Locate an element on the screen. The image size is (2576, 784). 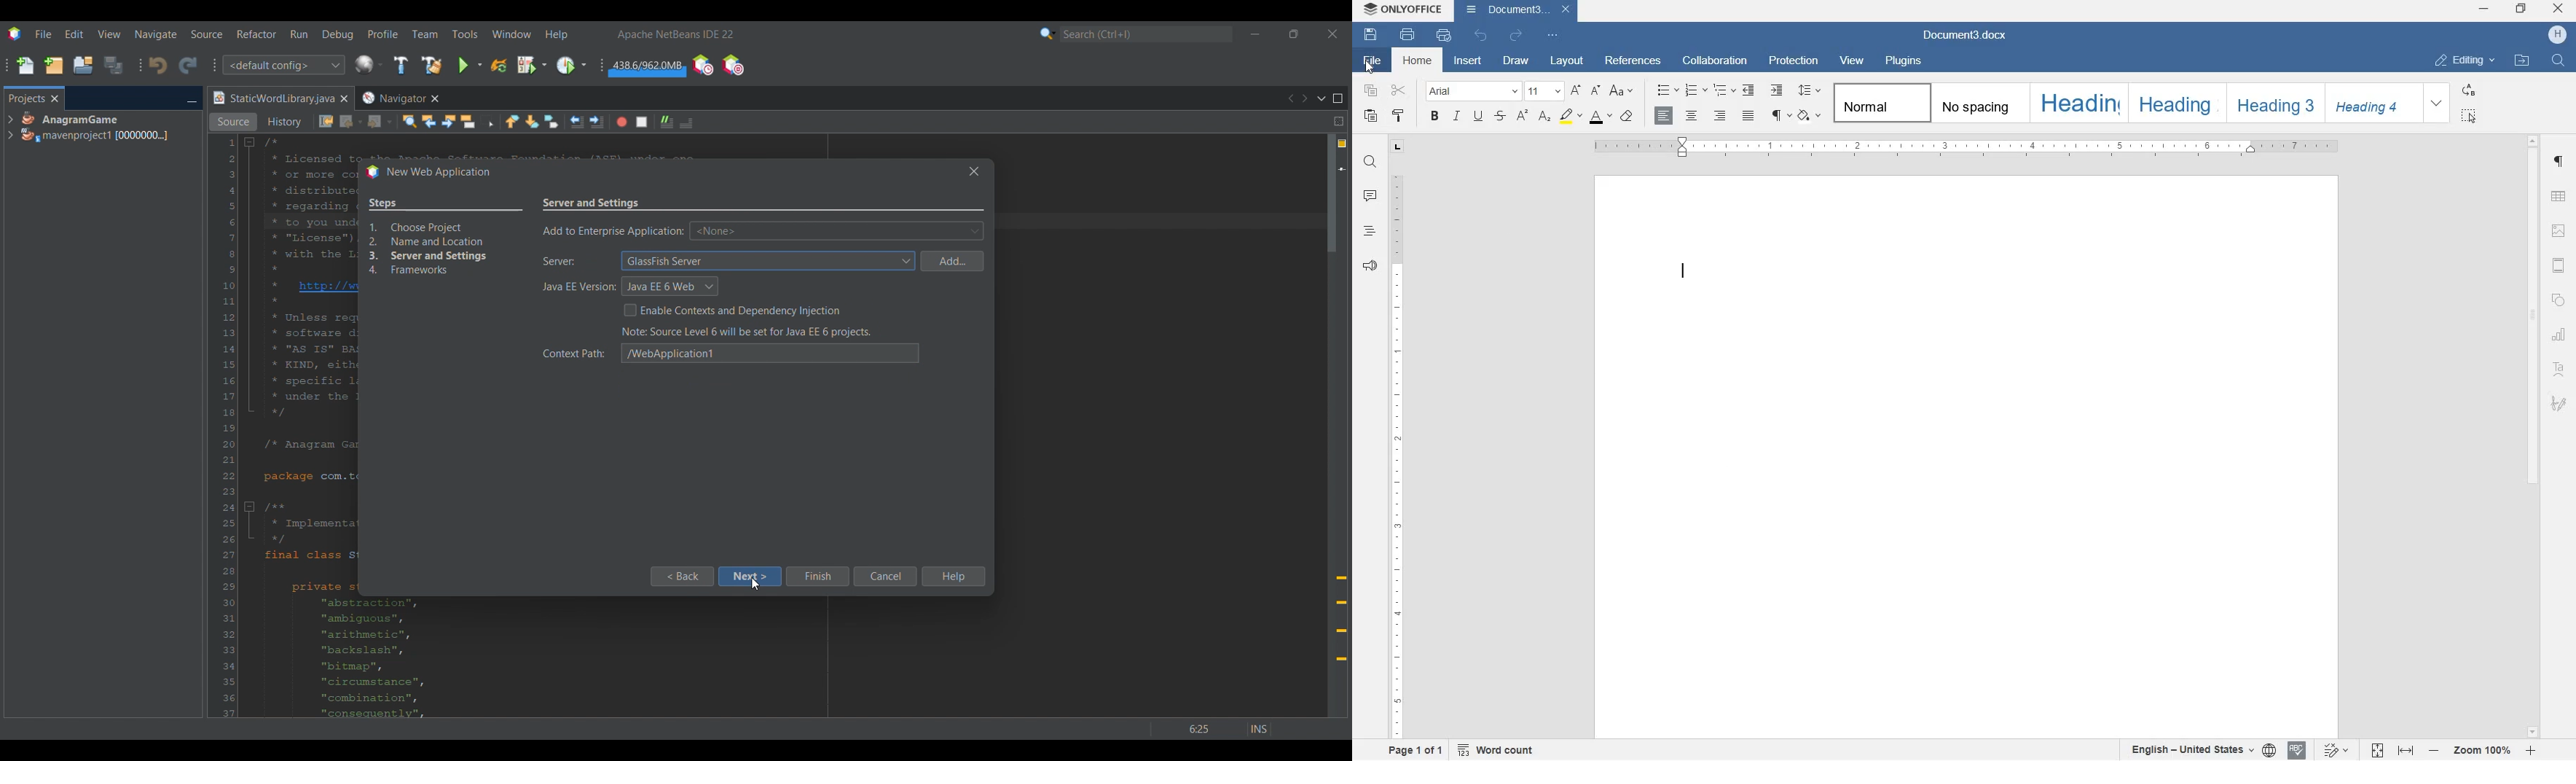
chart settings is located at coordinates (2559, 335).